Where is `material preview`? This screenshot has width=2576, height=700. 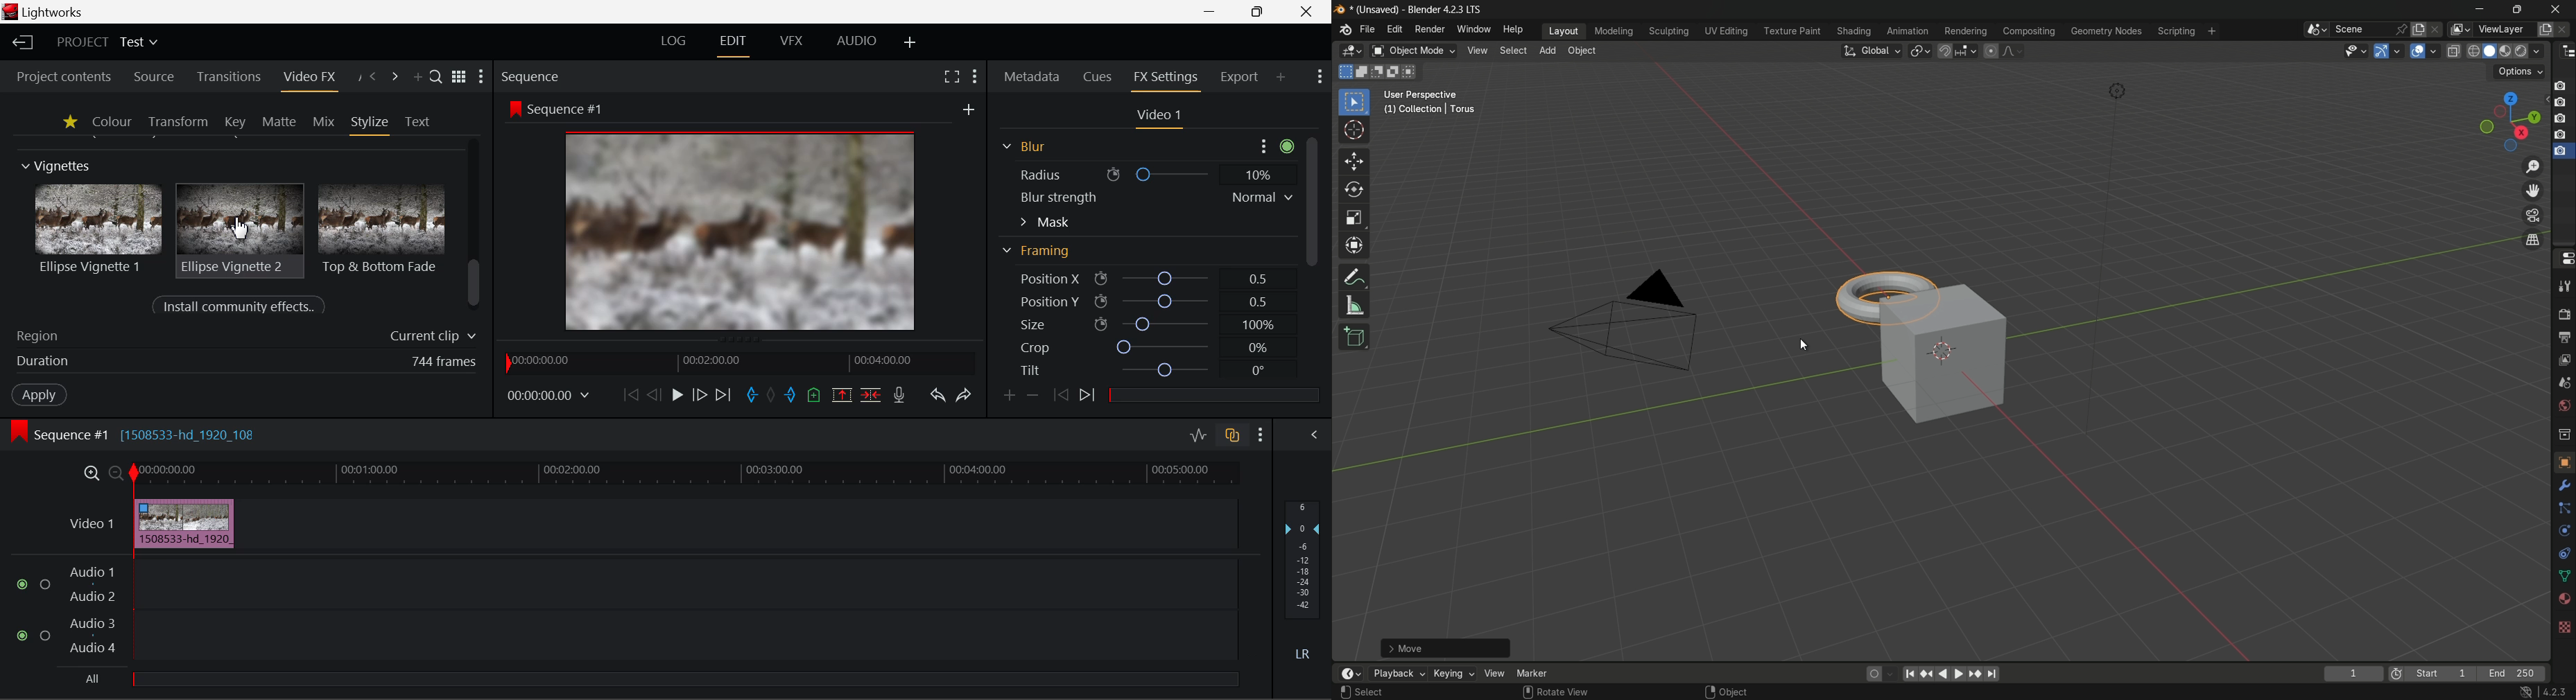
material preview is located at coordinates (2531, 51).